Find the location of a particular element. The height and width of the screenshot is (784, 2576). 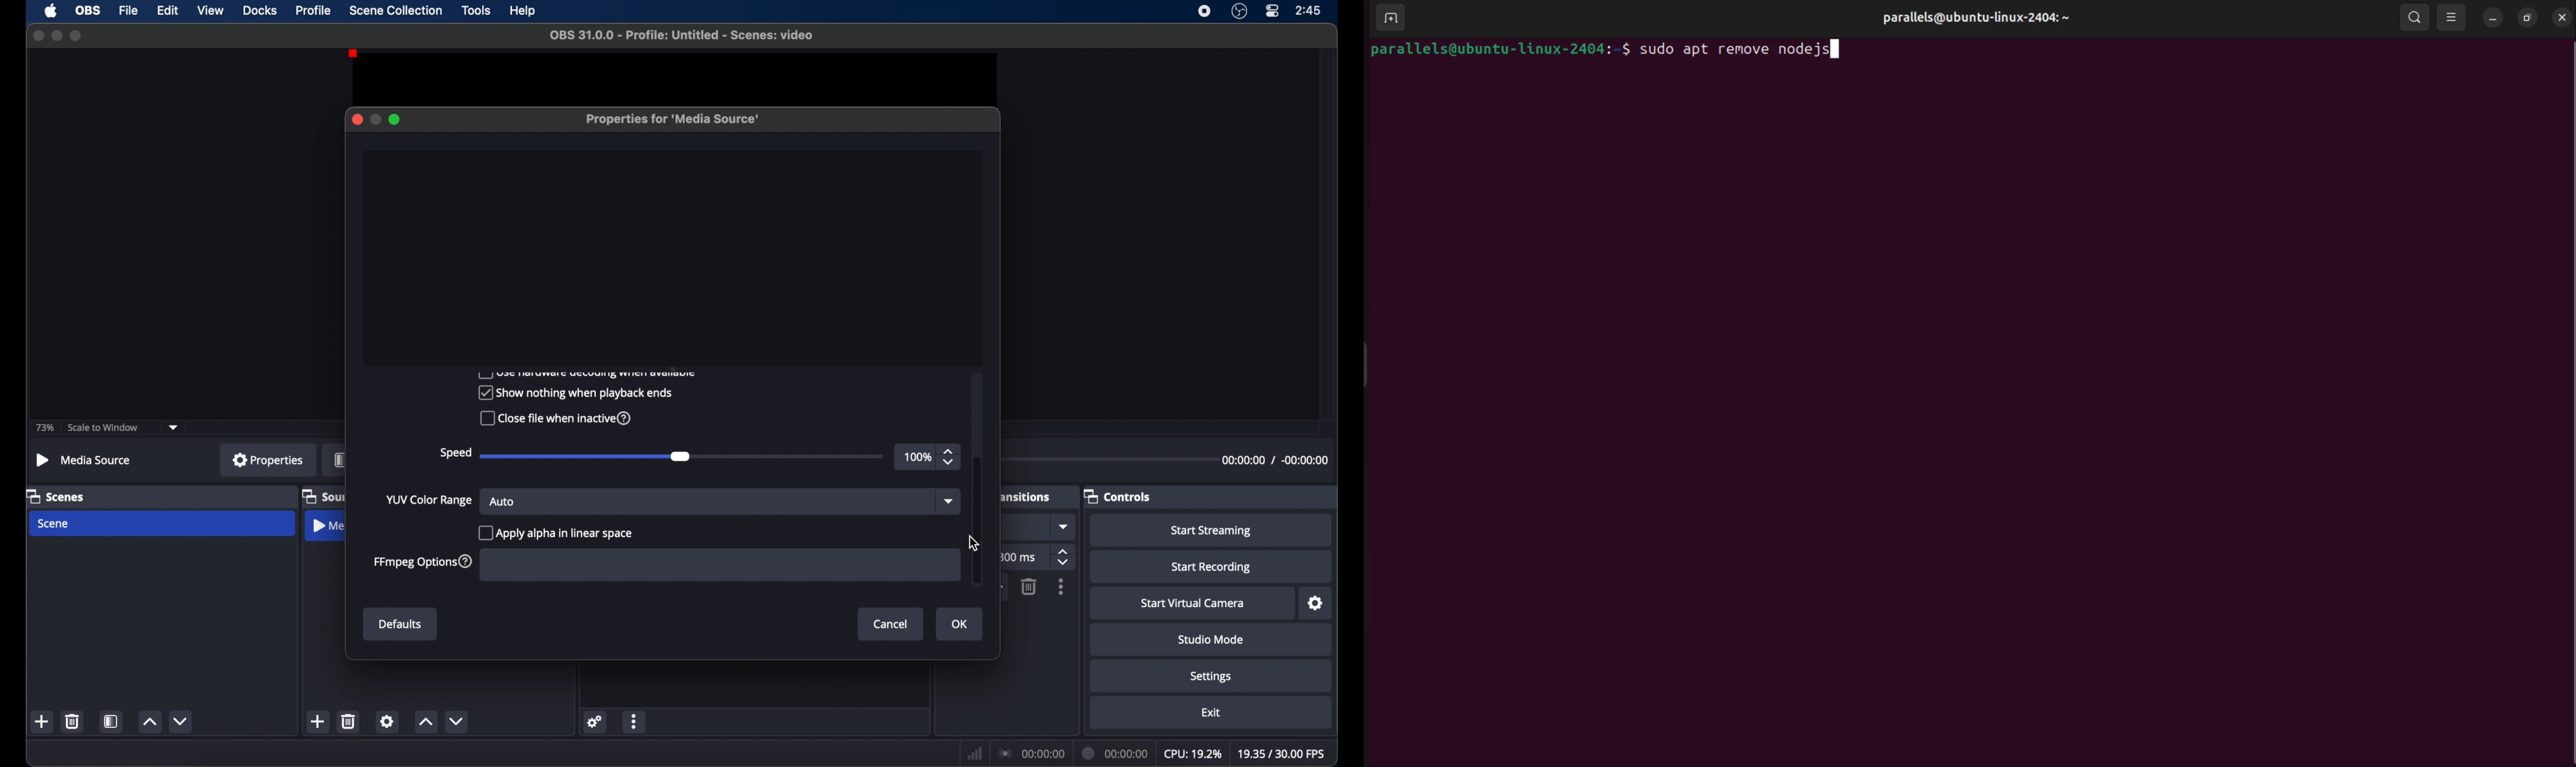

start recording is located at coordinates (1212, 567).